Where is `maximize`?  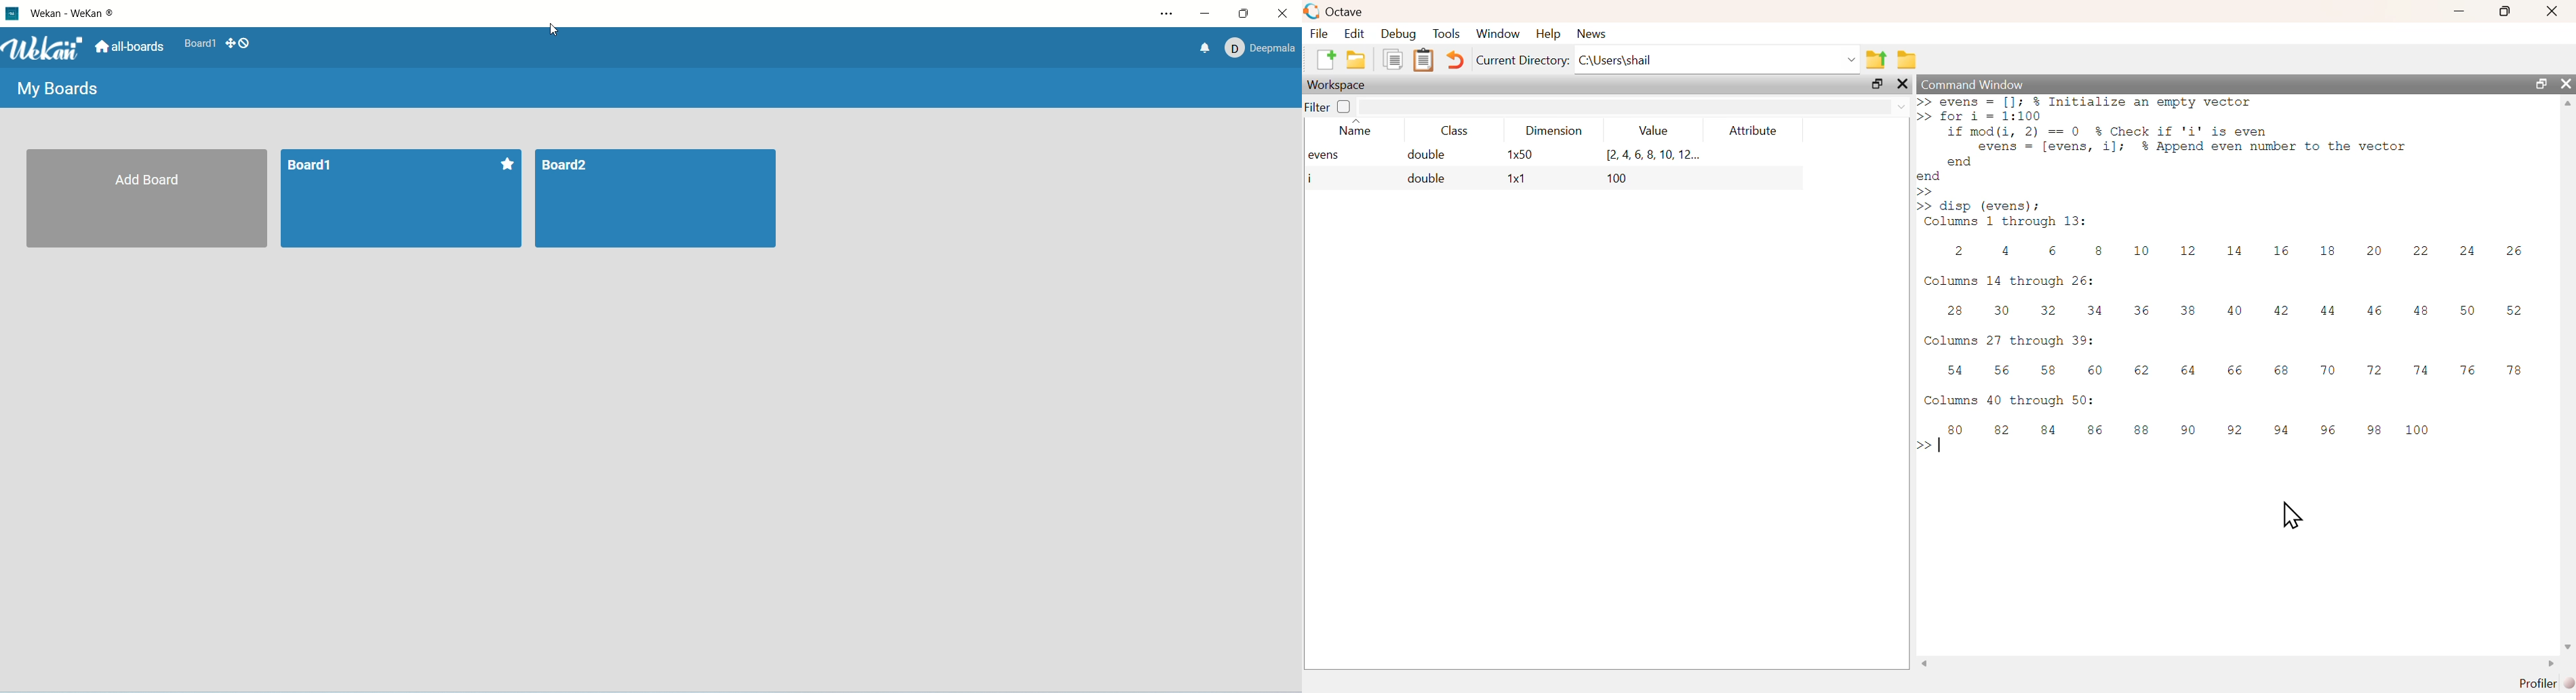 maximize is located at coordinates (1248, 14).